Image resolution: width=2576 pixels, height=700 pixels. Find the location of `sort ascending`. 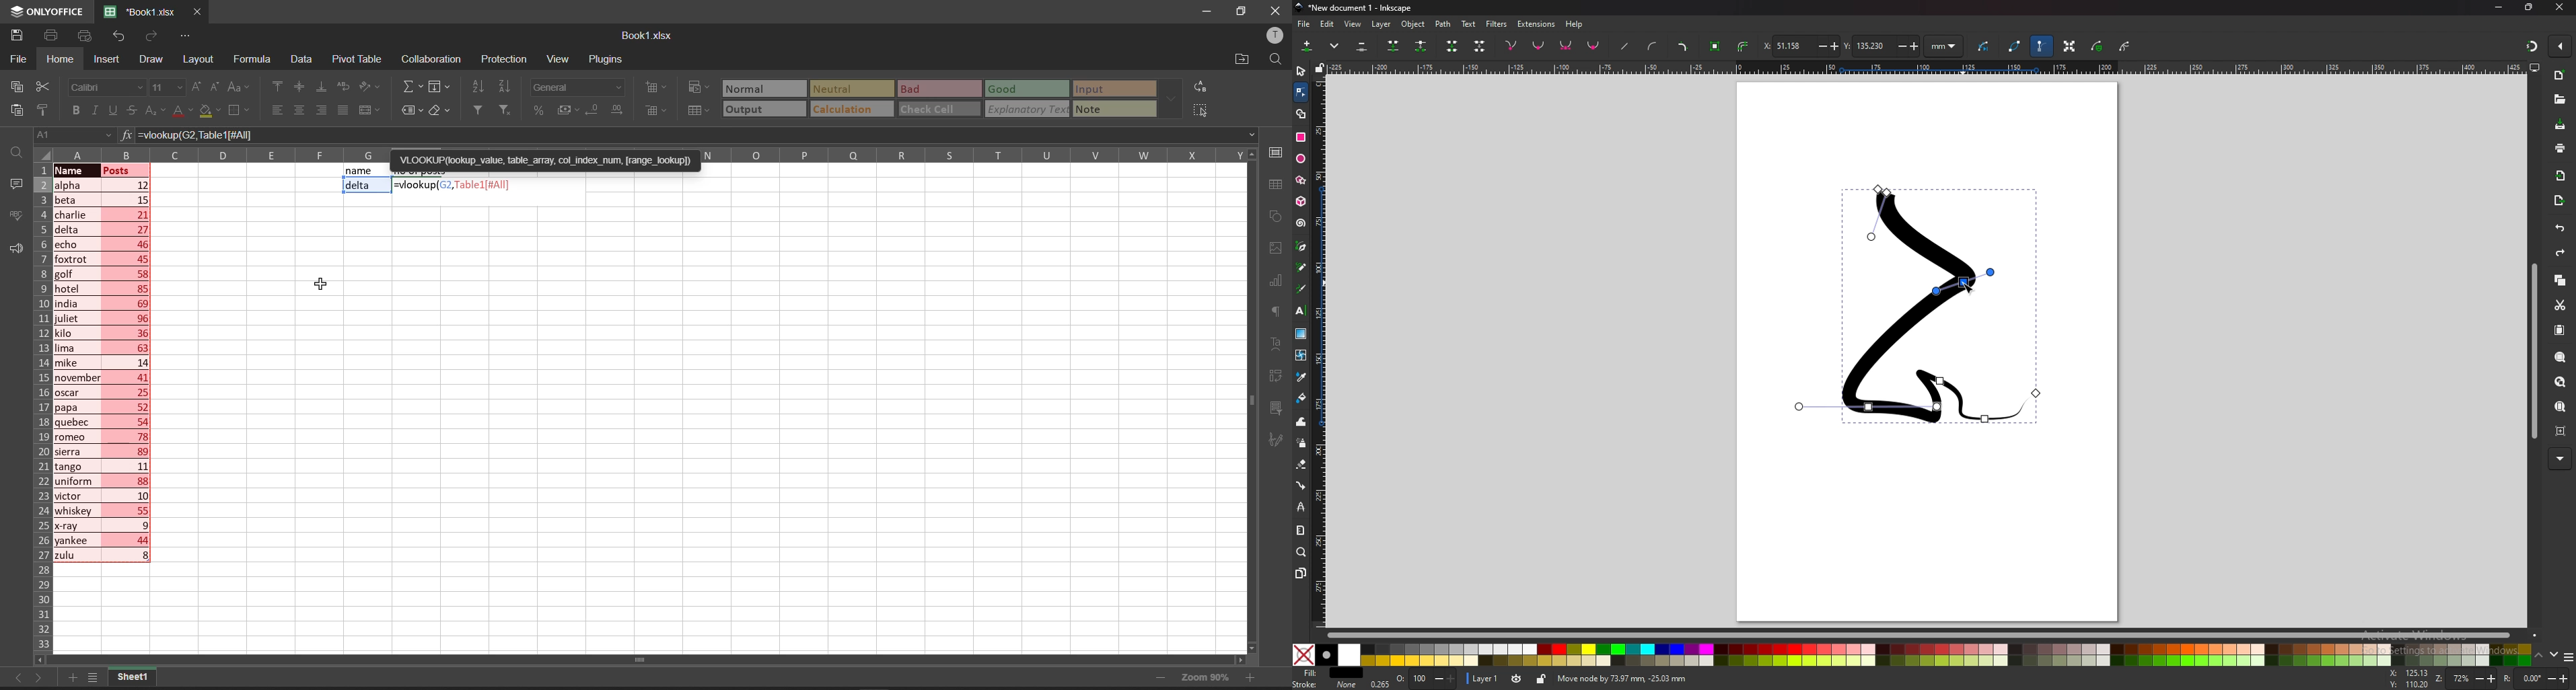

sort ascending is located at coordinates (479, 87).